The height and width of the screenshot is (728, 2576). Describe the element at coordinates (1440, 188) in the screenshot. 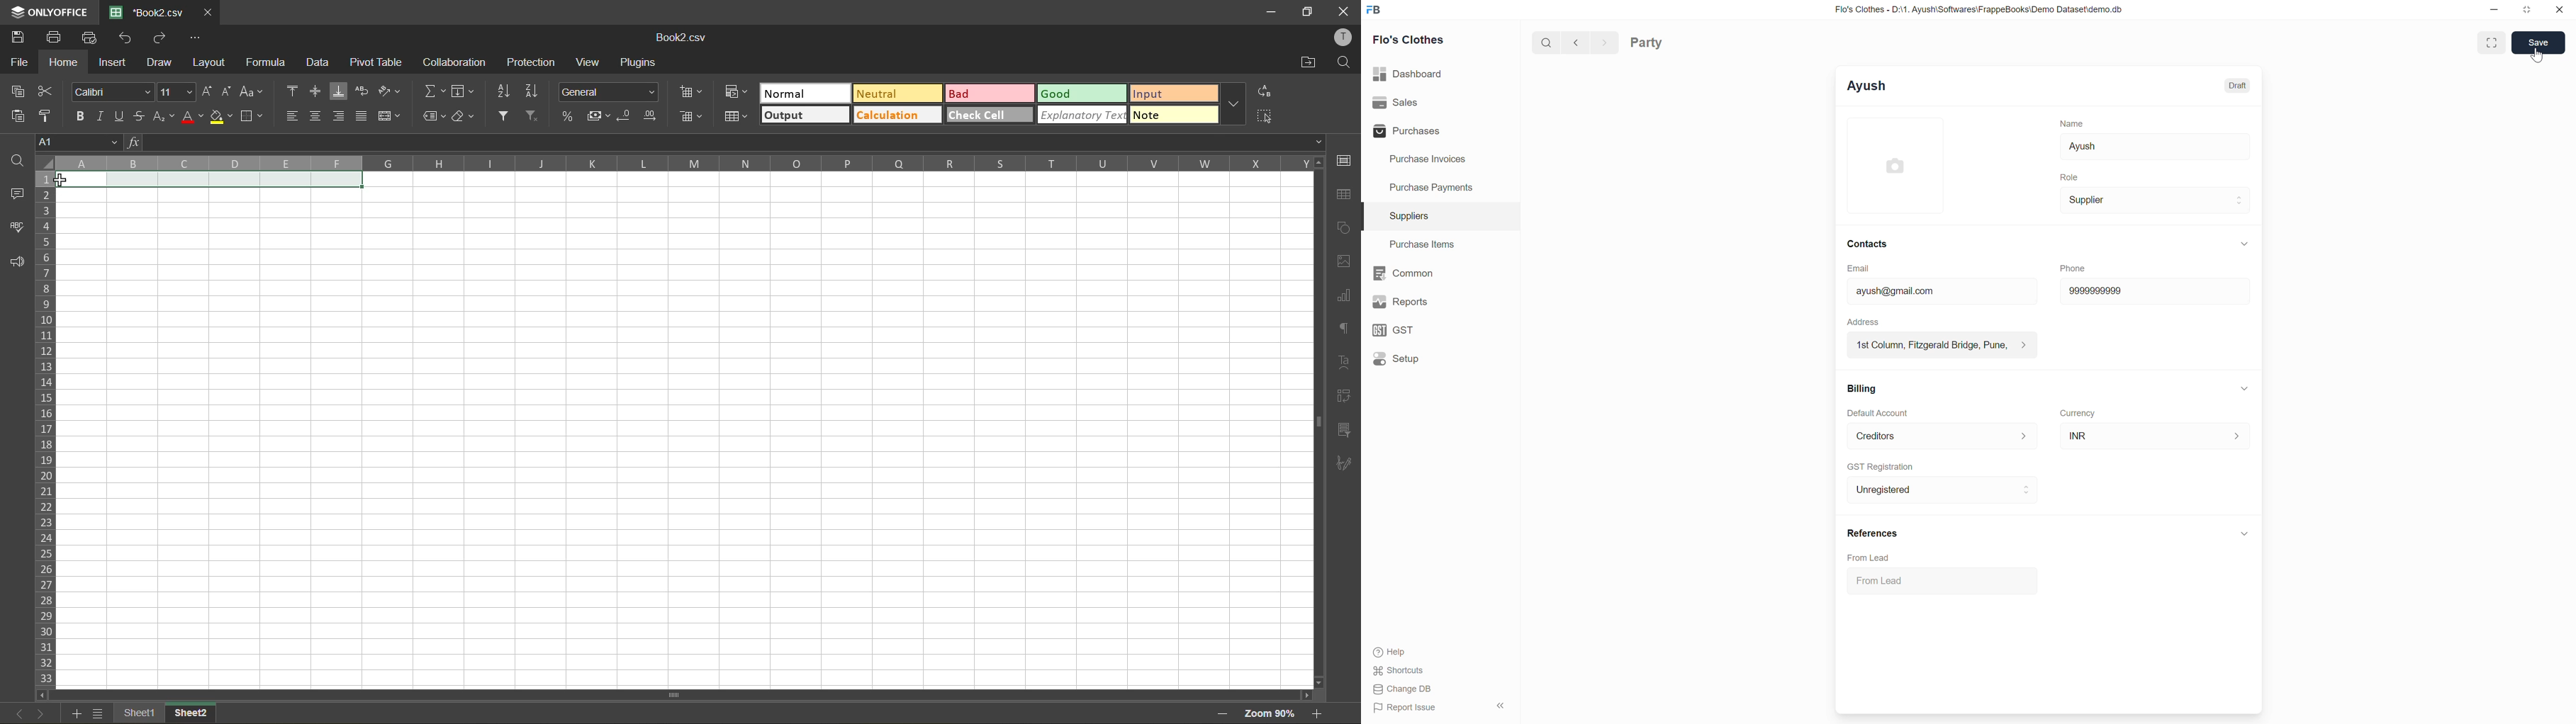

I see `Purchase Payments` at that location.